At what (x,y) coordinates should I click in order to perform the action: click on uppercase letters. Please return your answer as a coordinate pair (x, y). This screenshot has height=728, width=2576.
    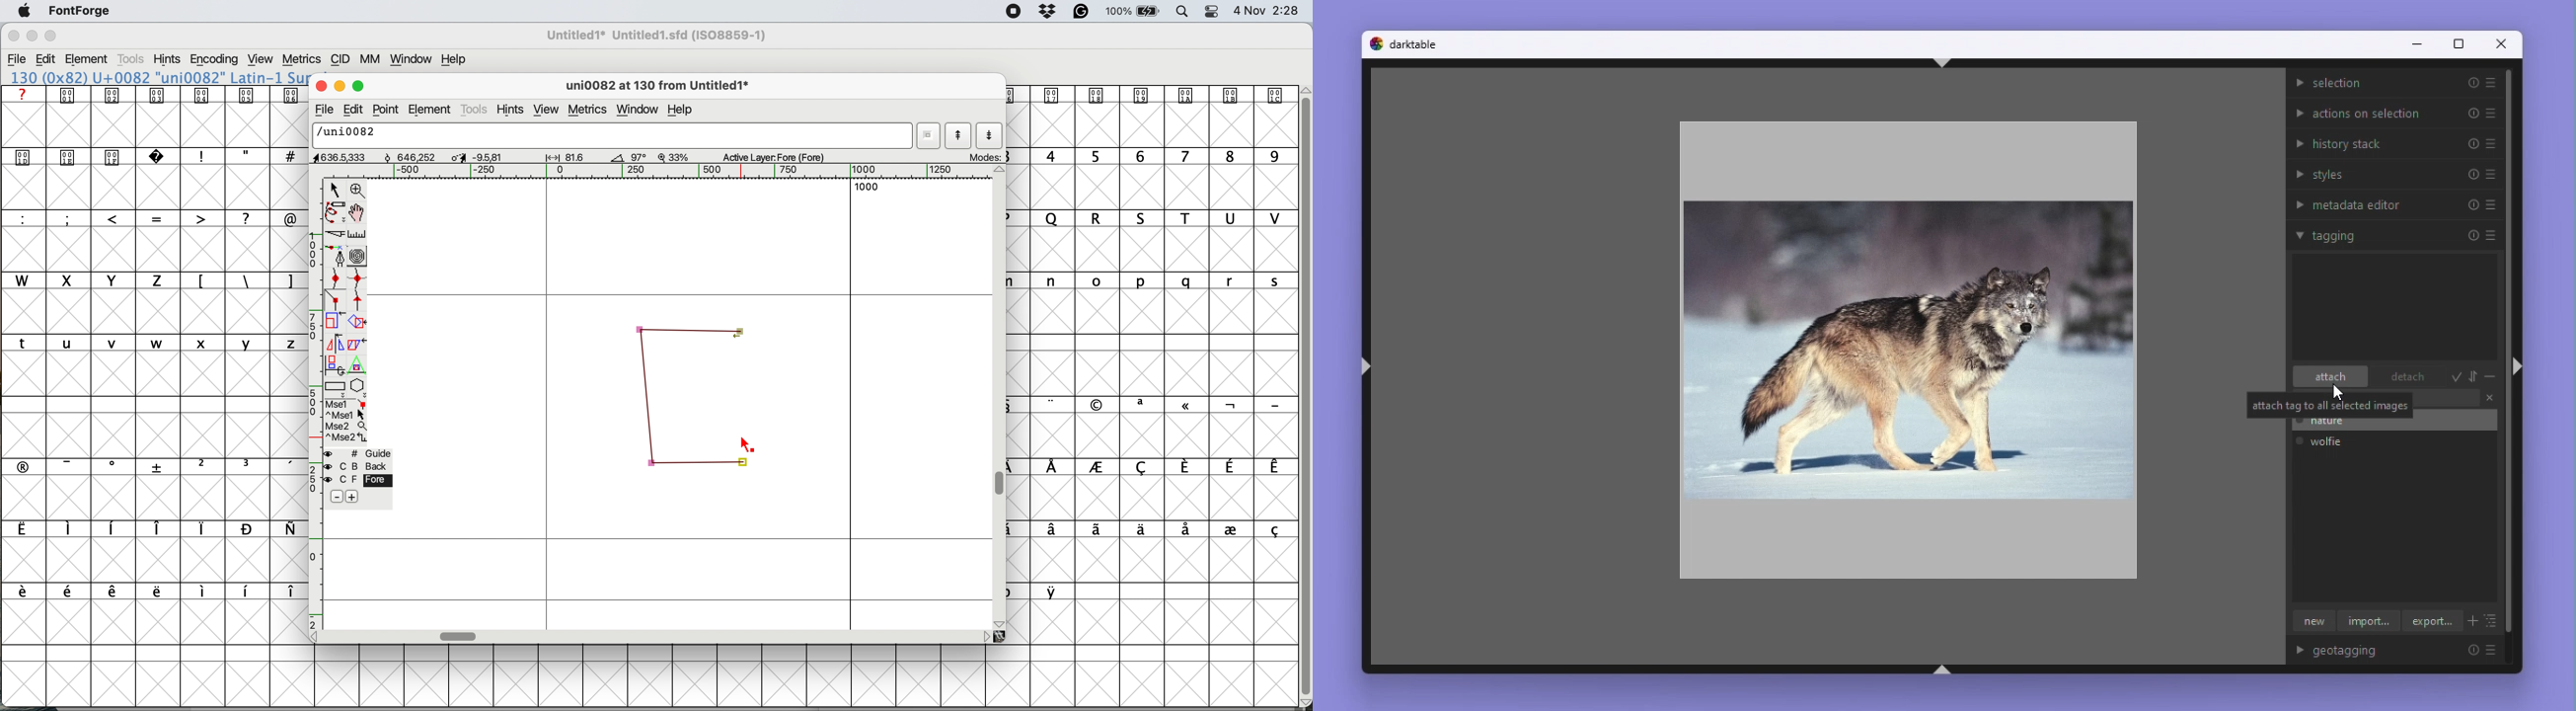
    Looking at the image, I should click on (1160, 218).